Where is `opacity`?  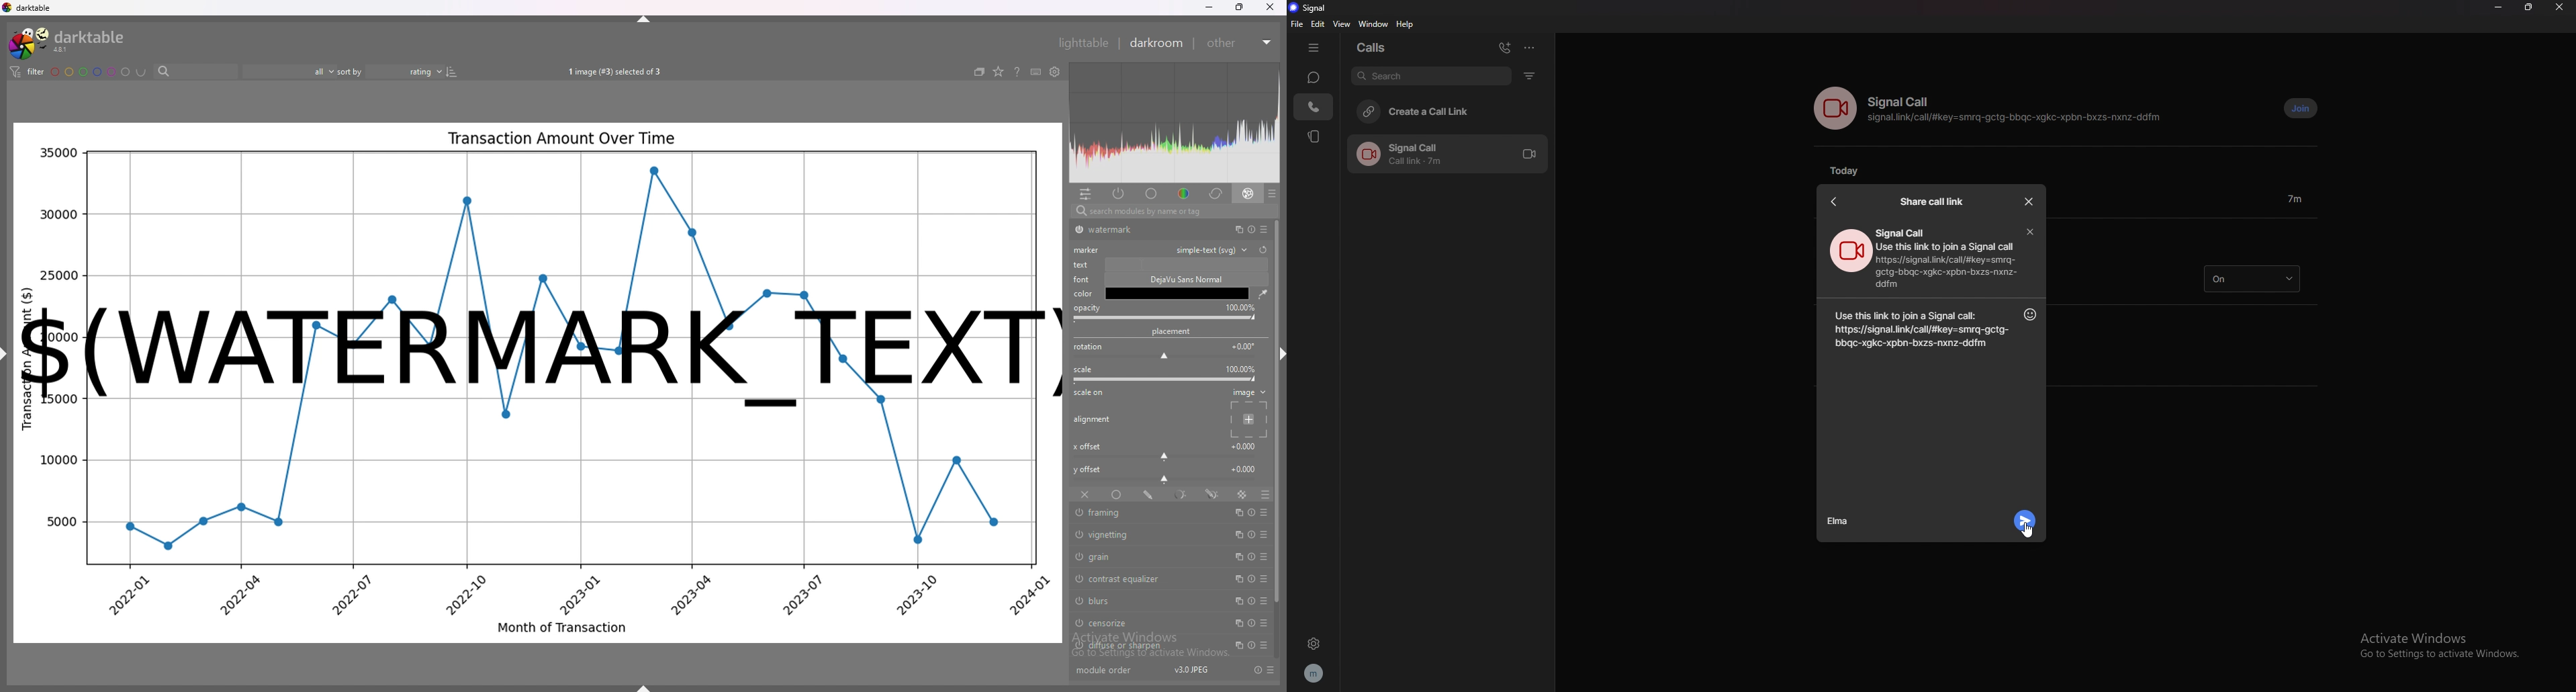
opacity is located at coordinates (1241, 307).